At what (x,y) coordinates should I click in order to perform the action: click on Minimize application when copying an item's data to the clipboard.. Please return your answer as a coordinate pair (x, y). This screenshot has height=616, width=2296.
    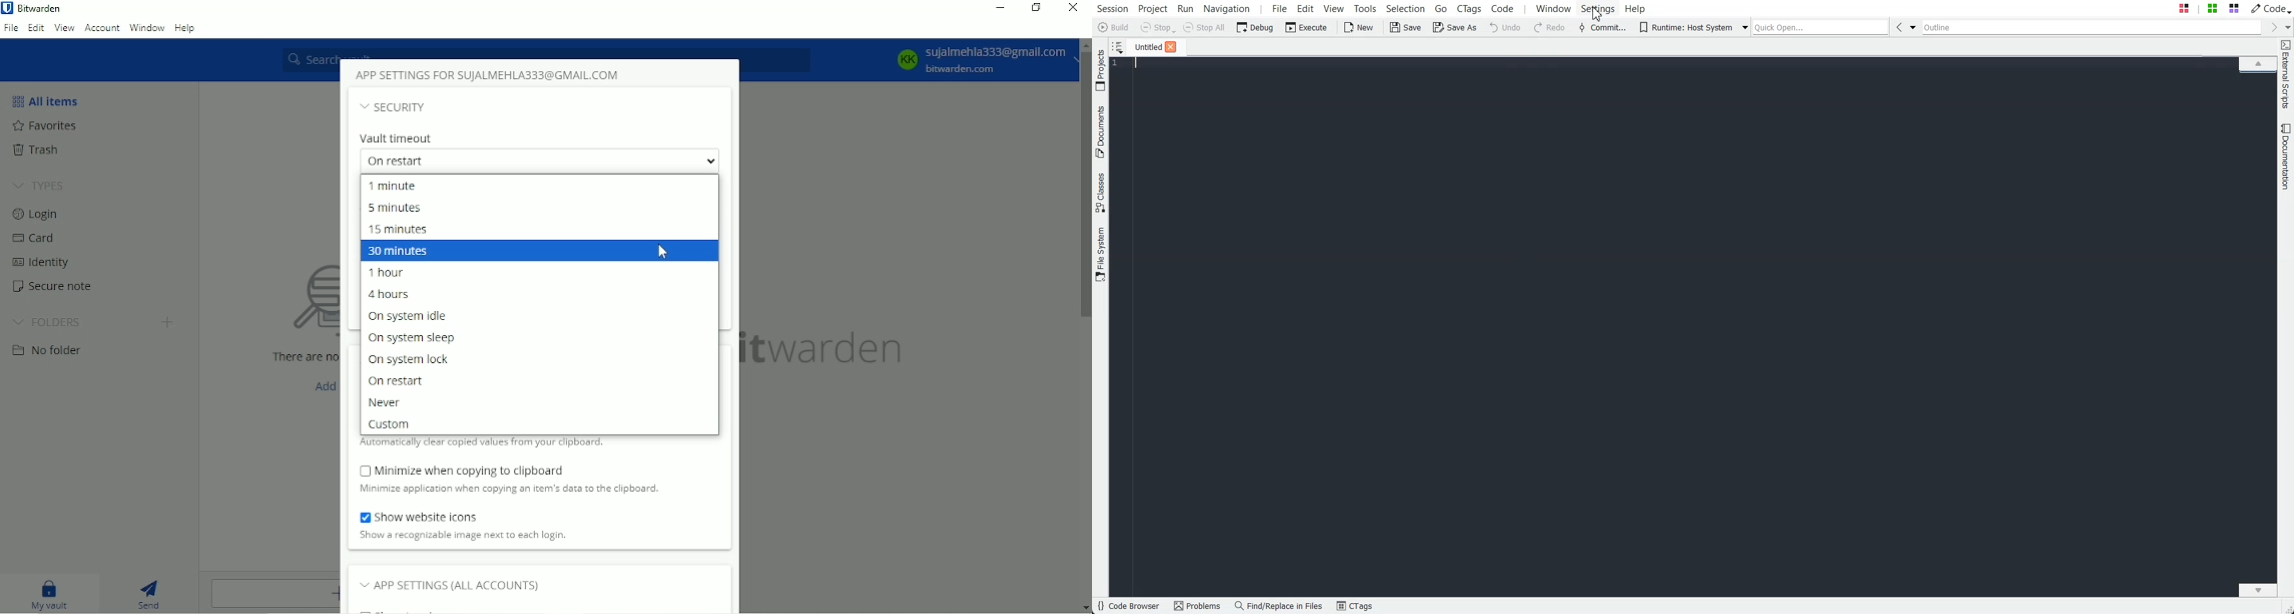
    Looking at the image, I should click on (509, 489).